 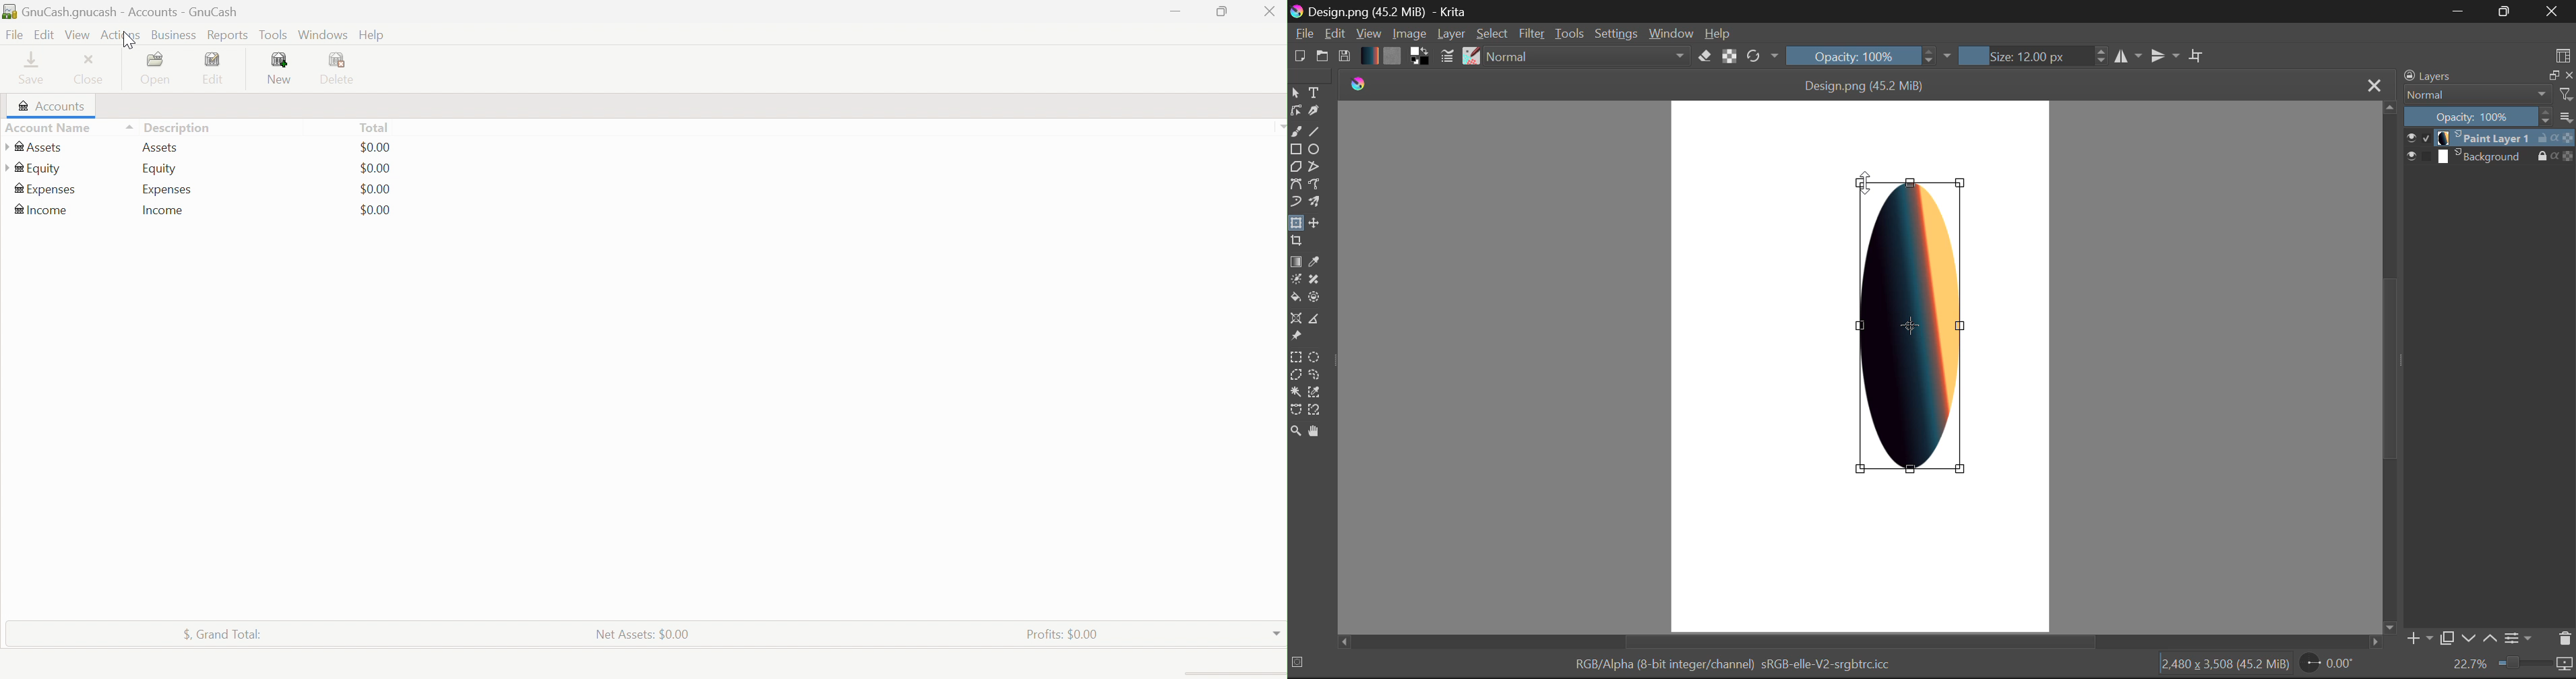 What do you see at coordinates (1368, 33) in the screenshot?
I see `View` at bounding box center [1368, 33].